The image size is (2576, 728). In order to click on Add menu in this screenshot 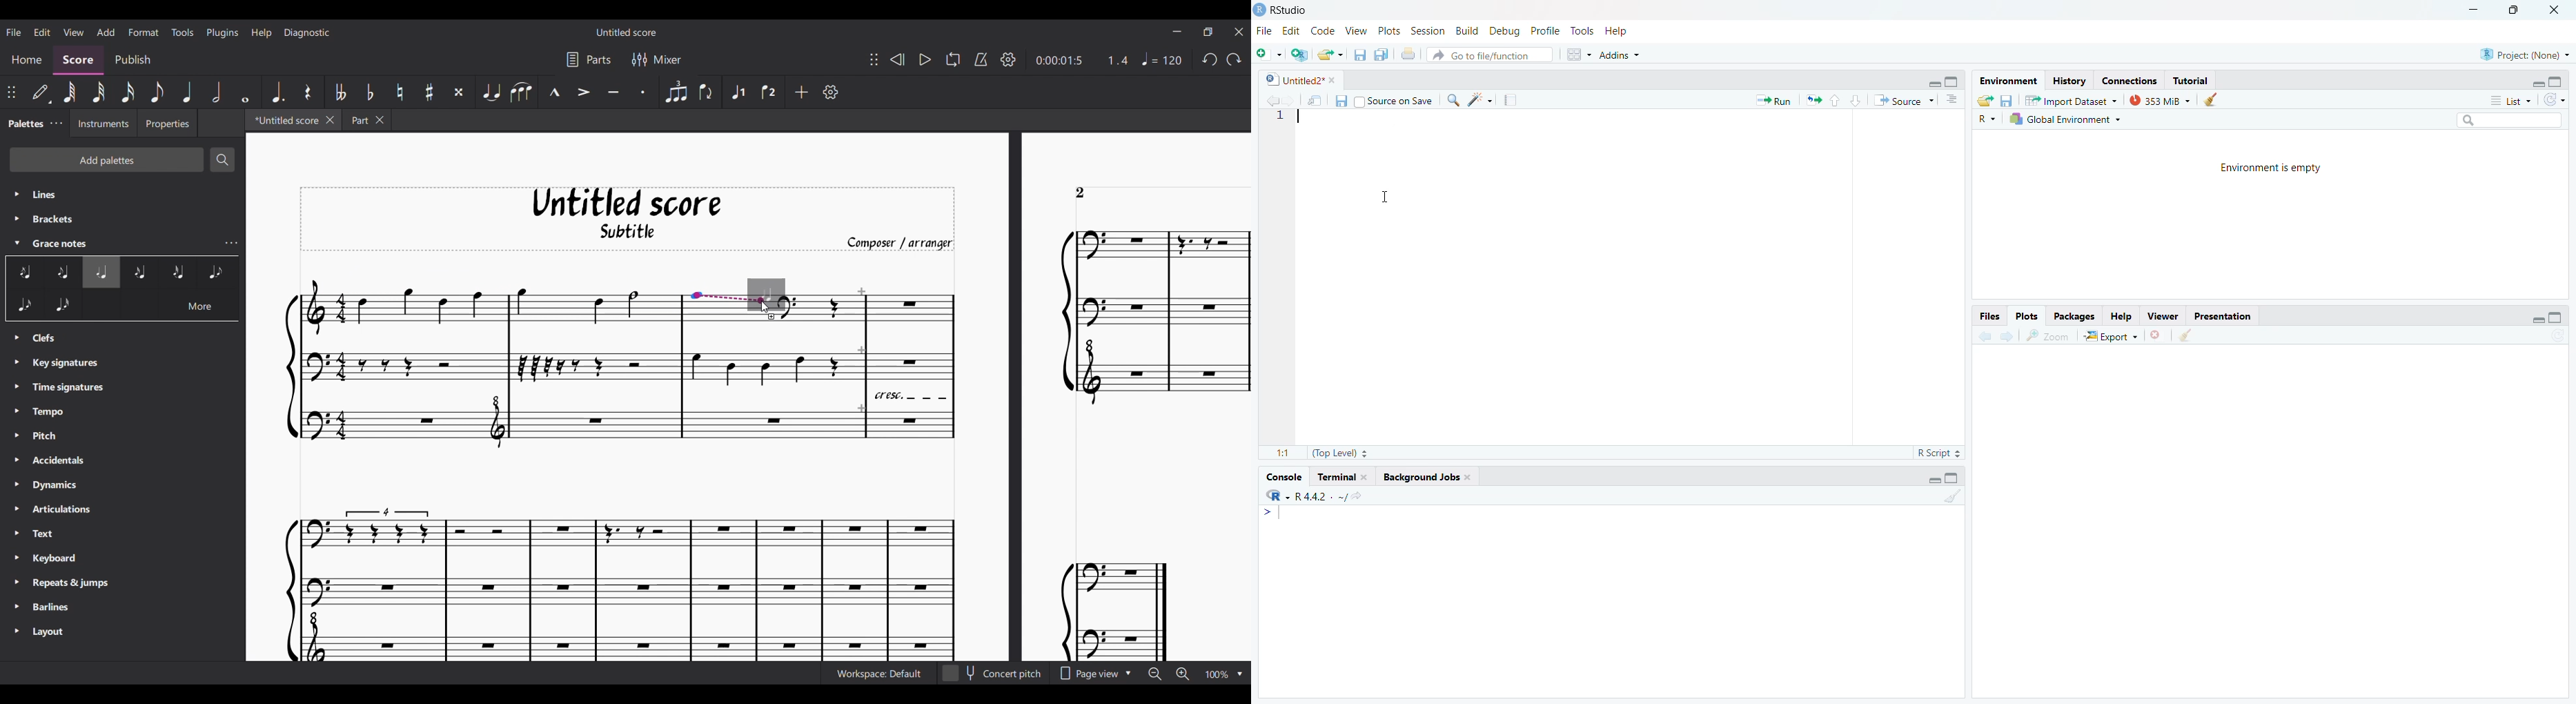, I will do `click(106, 32)`.